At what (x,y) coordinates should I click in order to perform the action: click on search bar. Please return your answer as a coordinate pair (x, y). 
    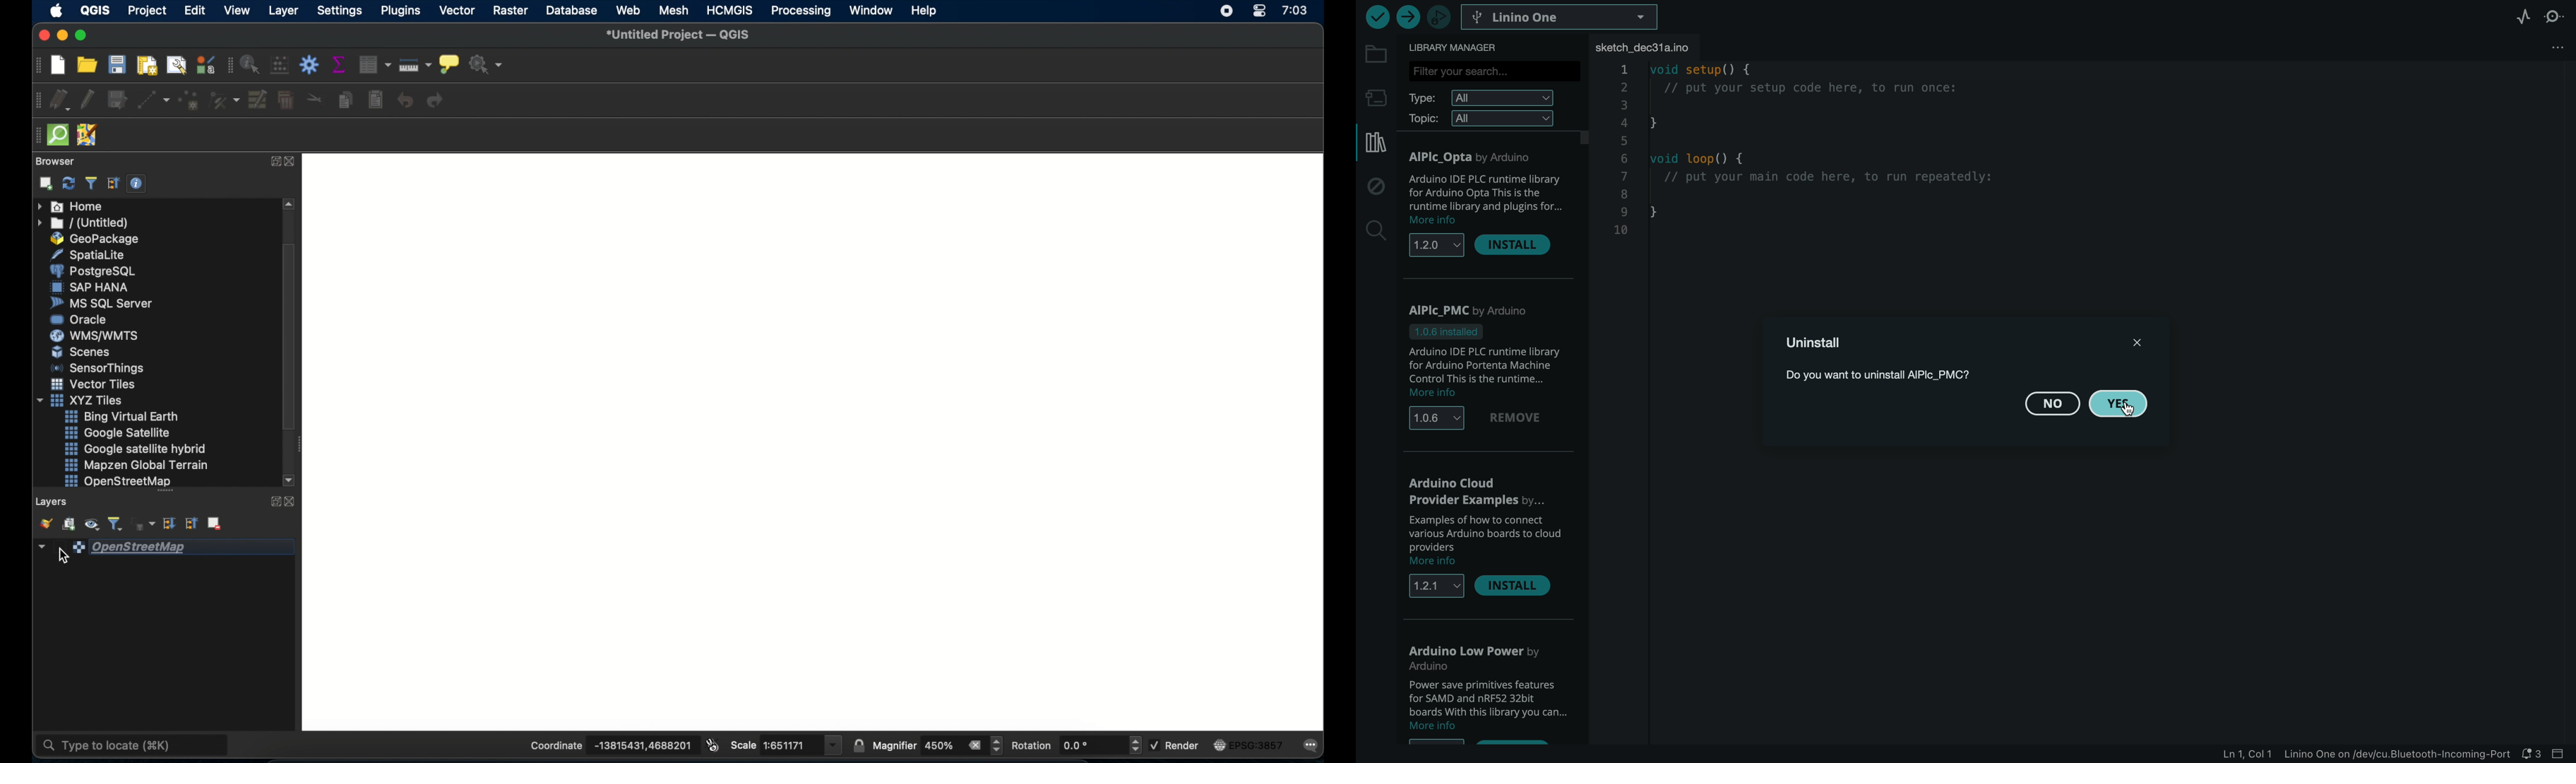
    Looking at the image, I should click on (1493, 73).